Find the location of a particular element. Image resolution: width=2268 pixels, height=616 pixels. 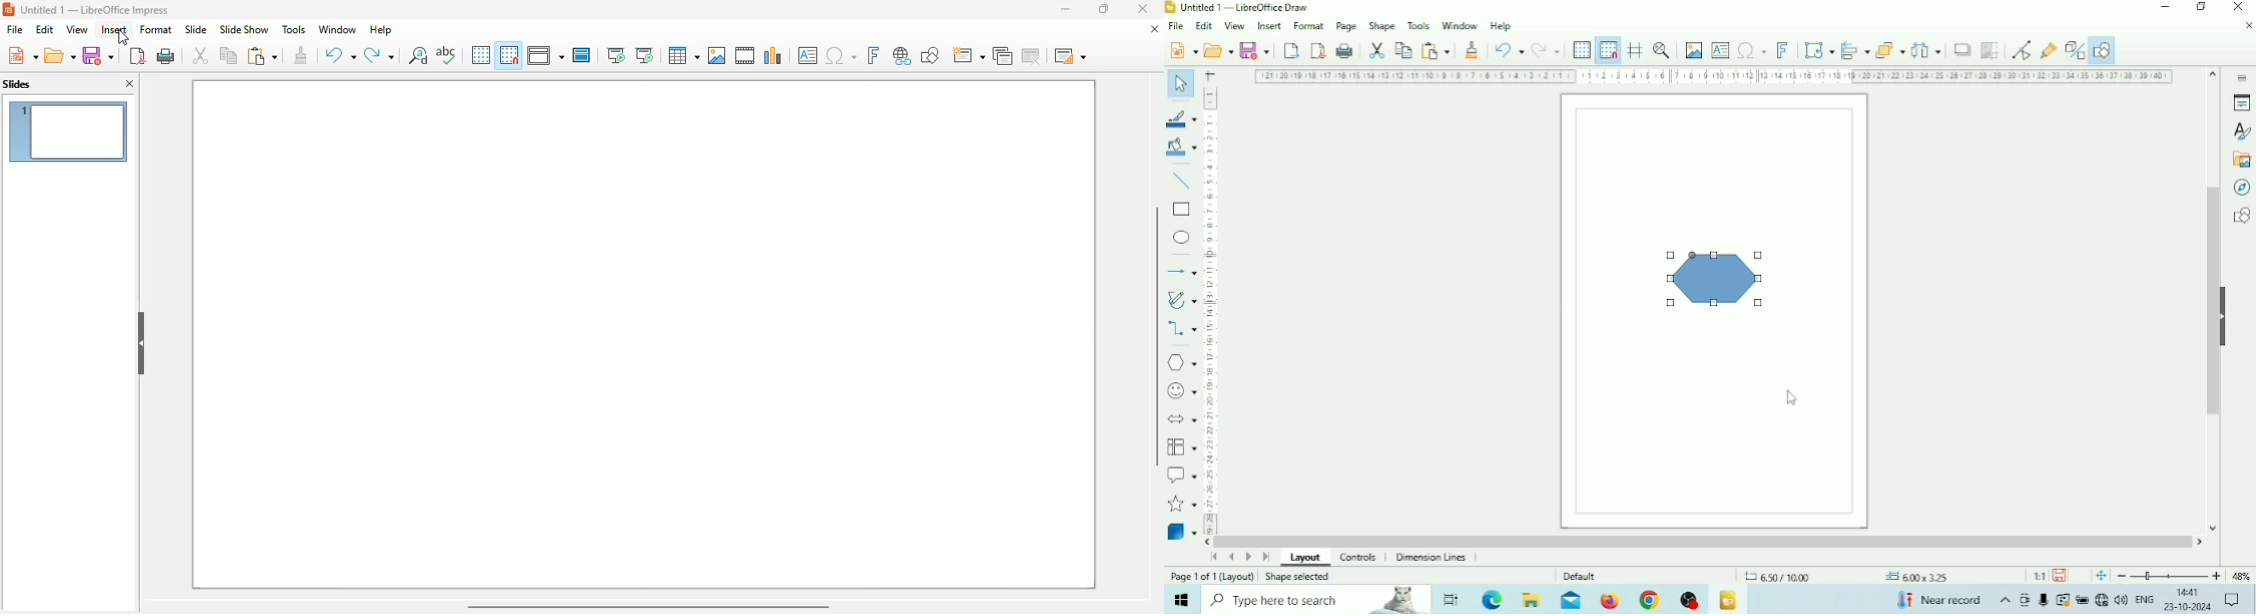

Type here to search is located at coordinates (1316, 599).